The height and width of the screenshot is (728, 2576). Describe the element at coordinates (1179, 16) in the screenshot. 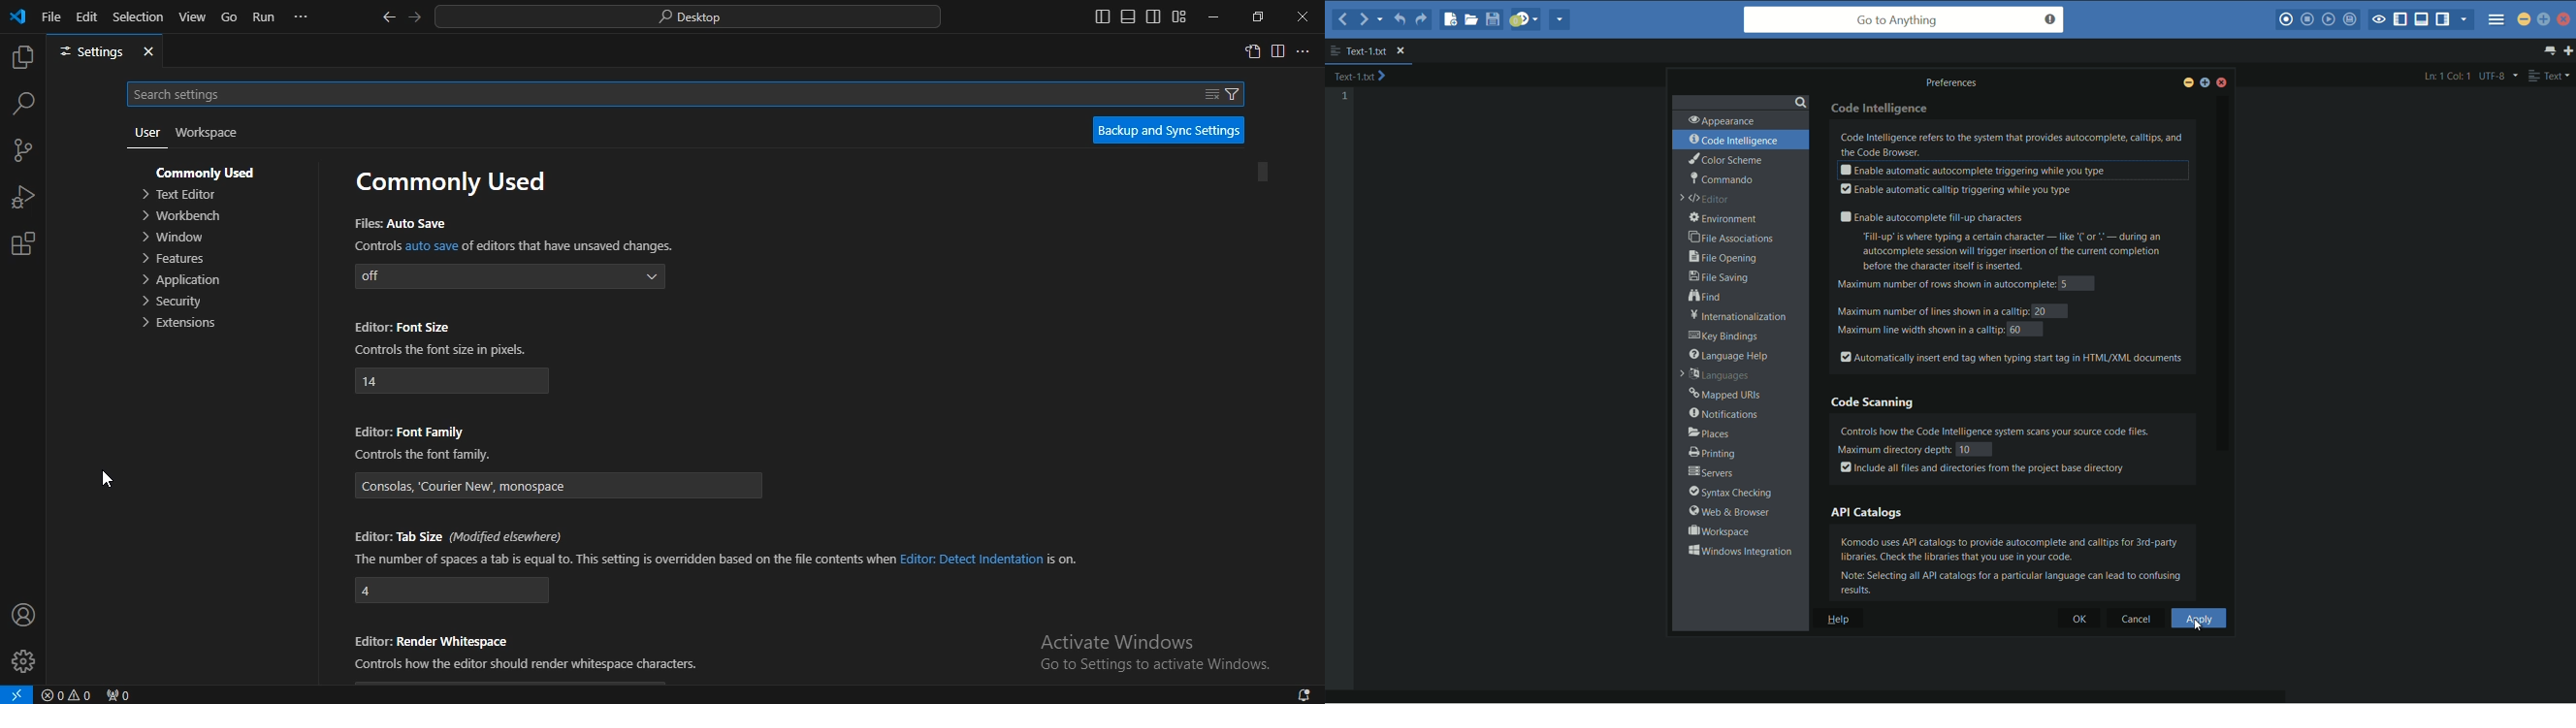

I see `customize layout` at that location.